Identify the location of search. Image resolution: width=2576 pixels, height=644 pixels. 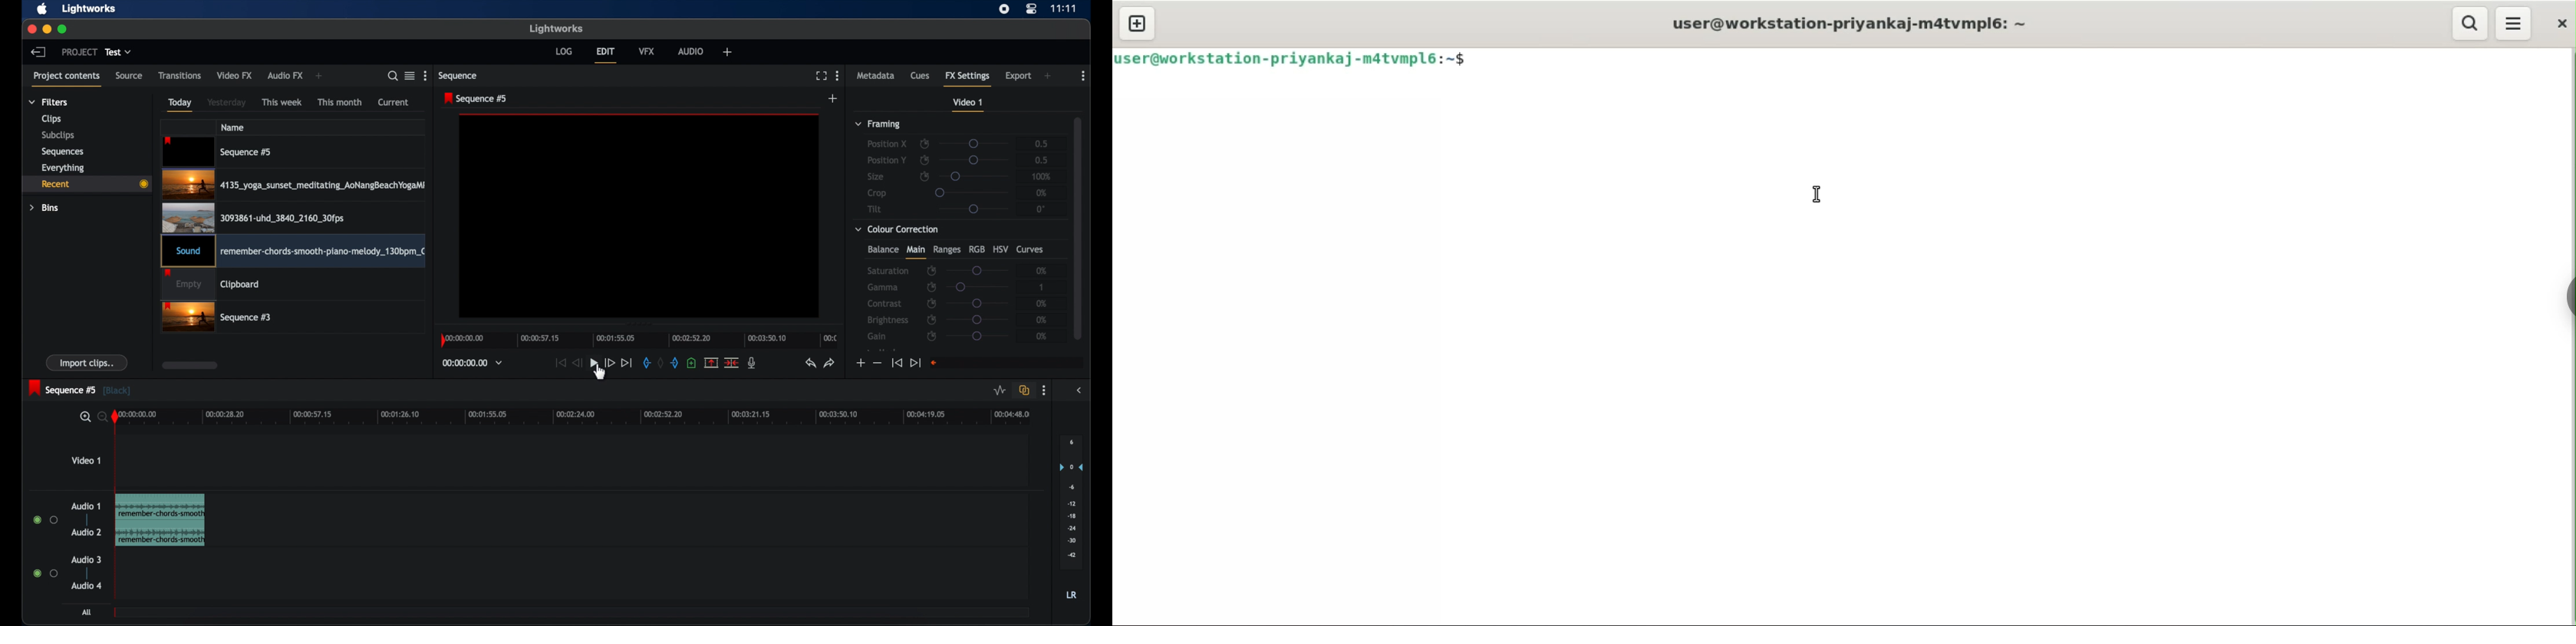
(2470, 25).